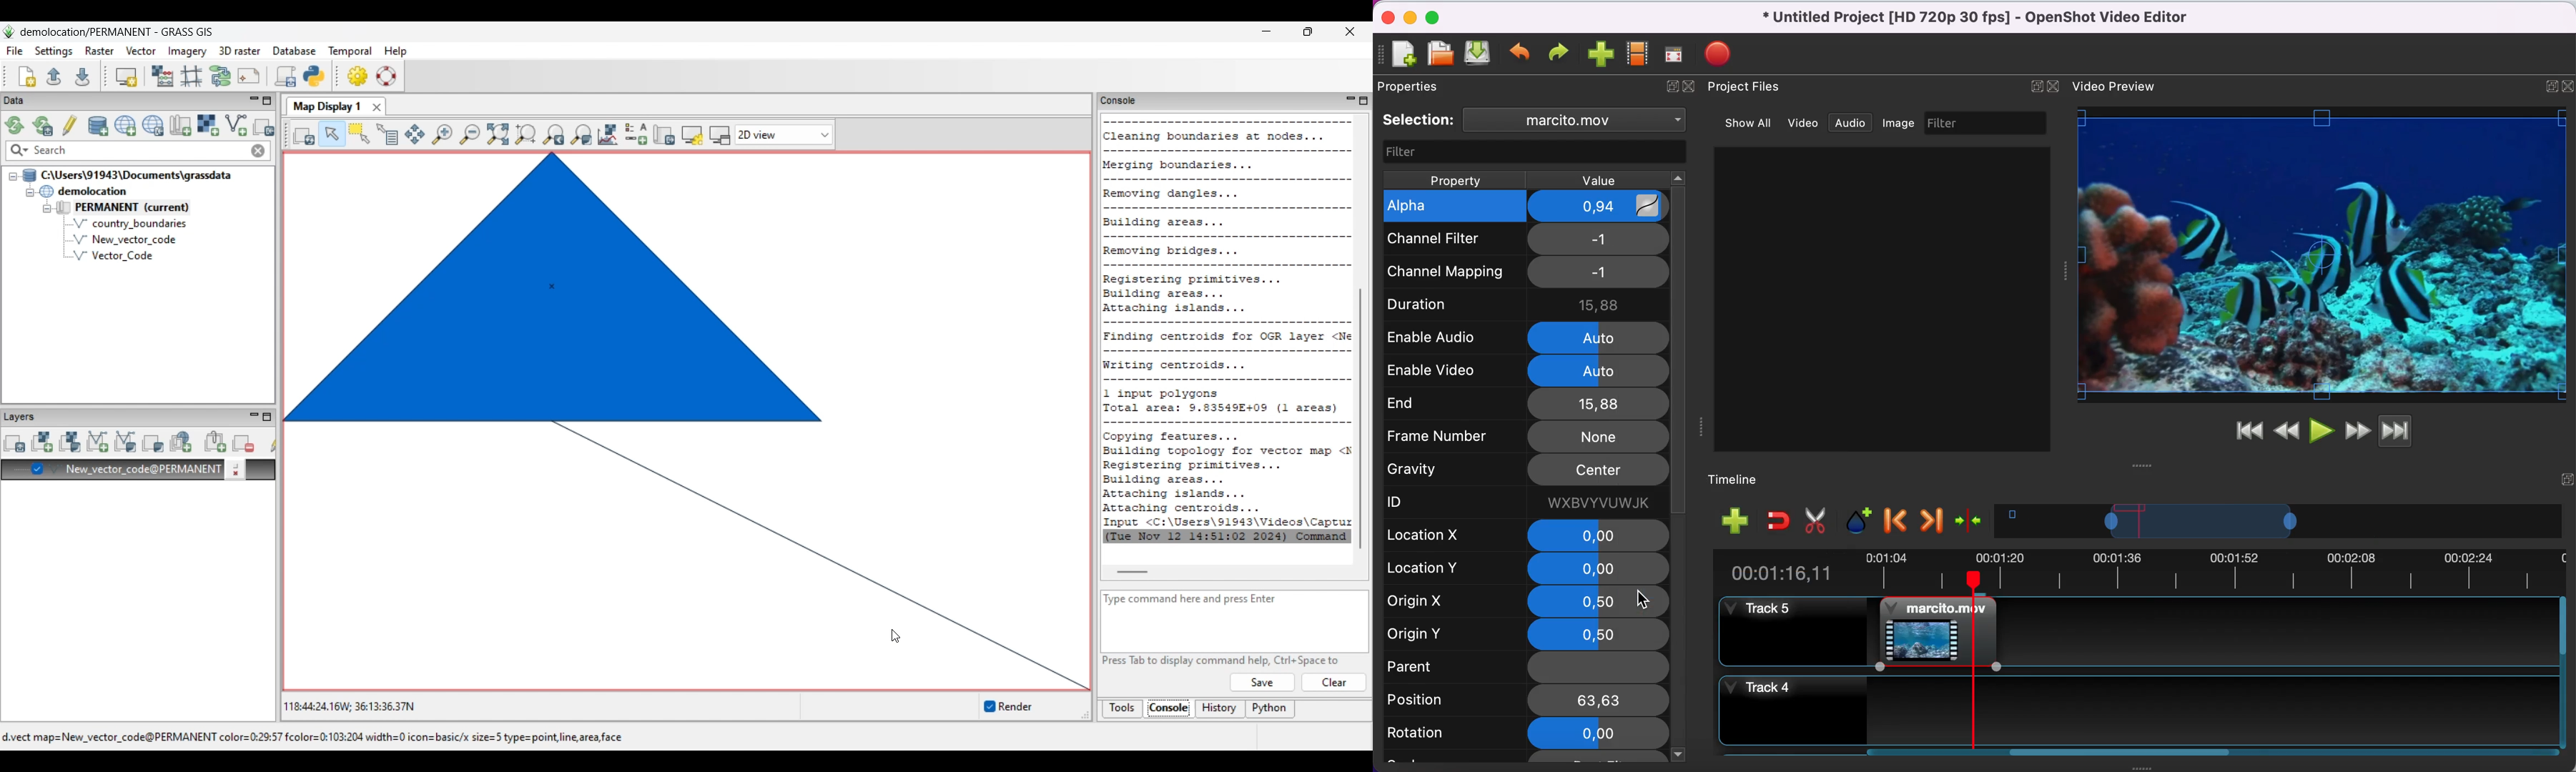  Describe the element at coordinates (1742, 479) in the screenshot. I see `timelime` at that location.